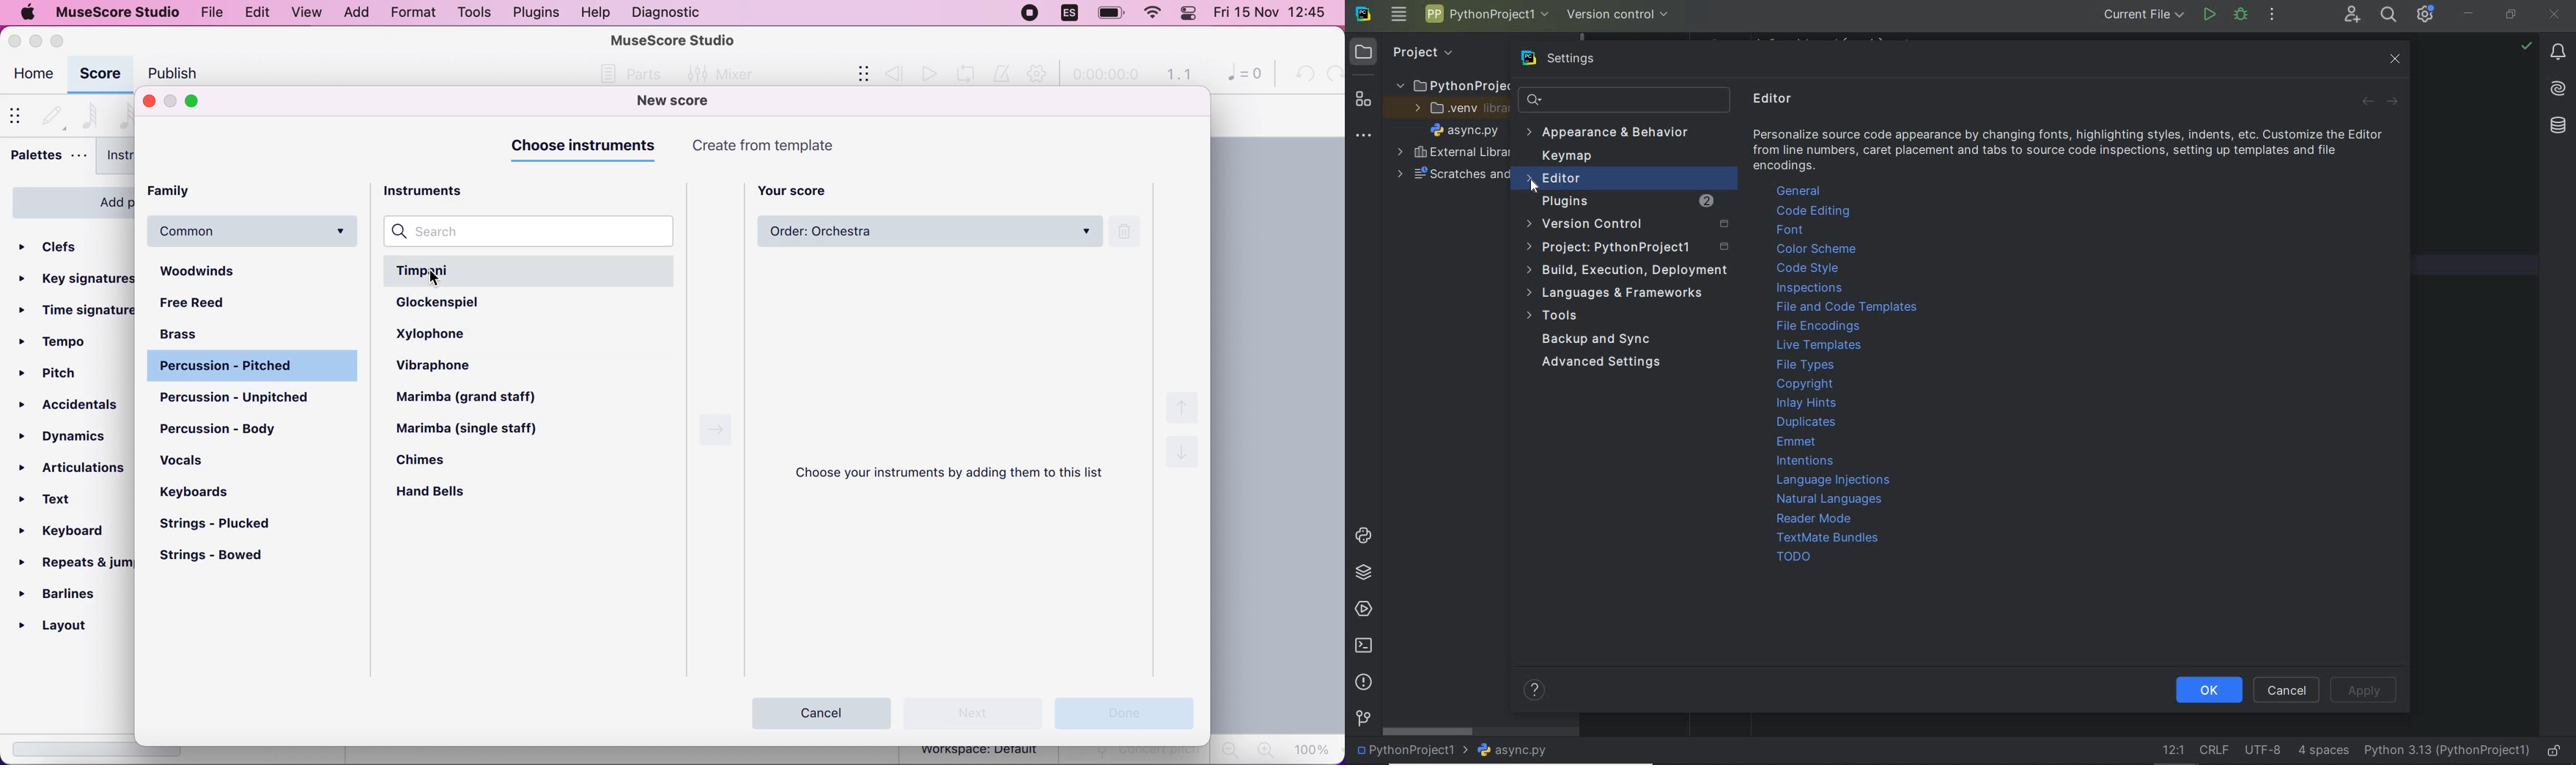 The image size is (2576, 784). What do you see at coordinates (70, 626) in the screenshot?
I see `layout` at bounding box center [70, 626].